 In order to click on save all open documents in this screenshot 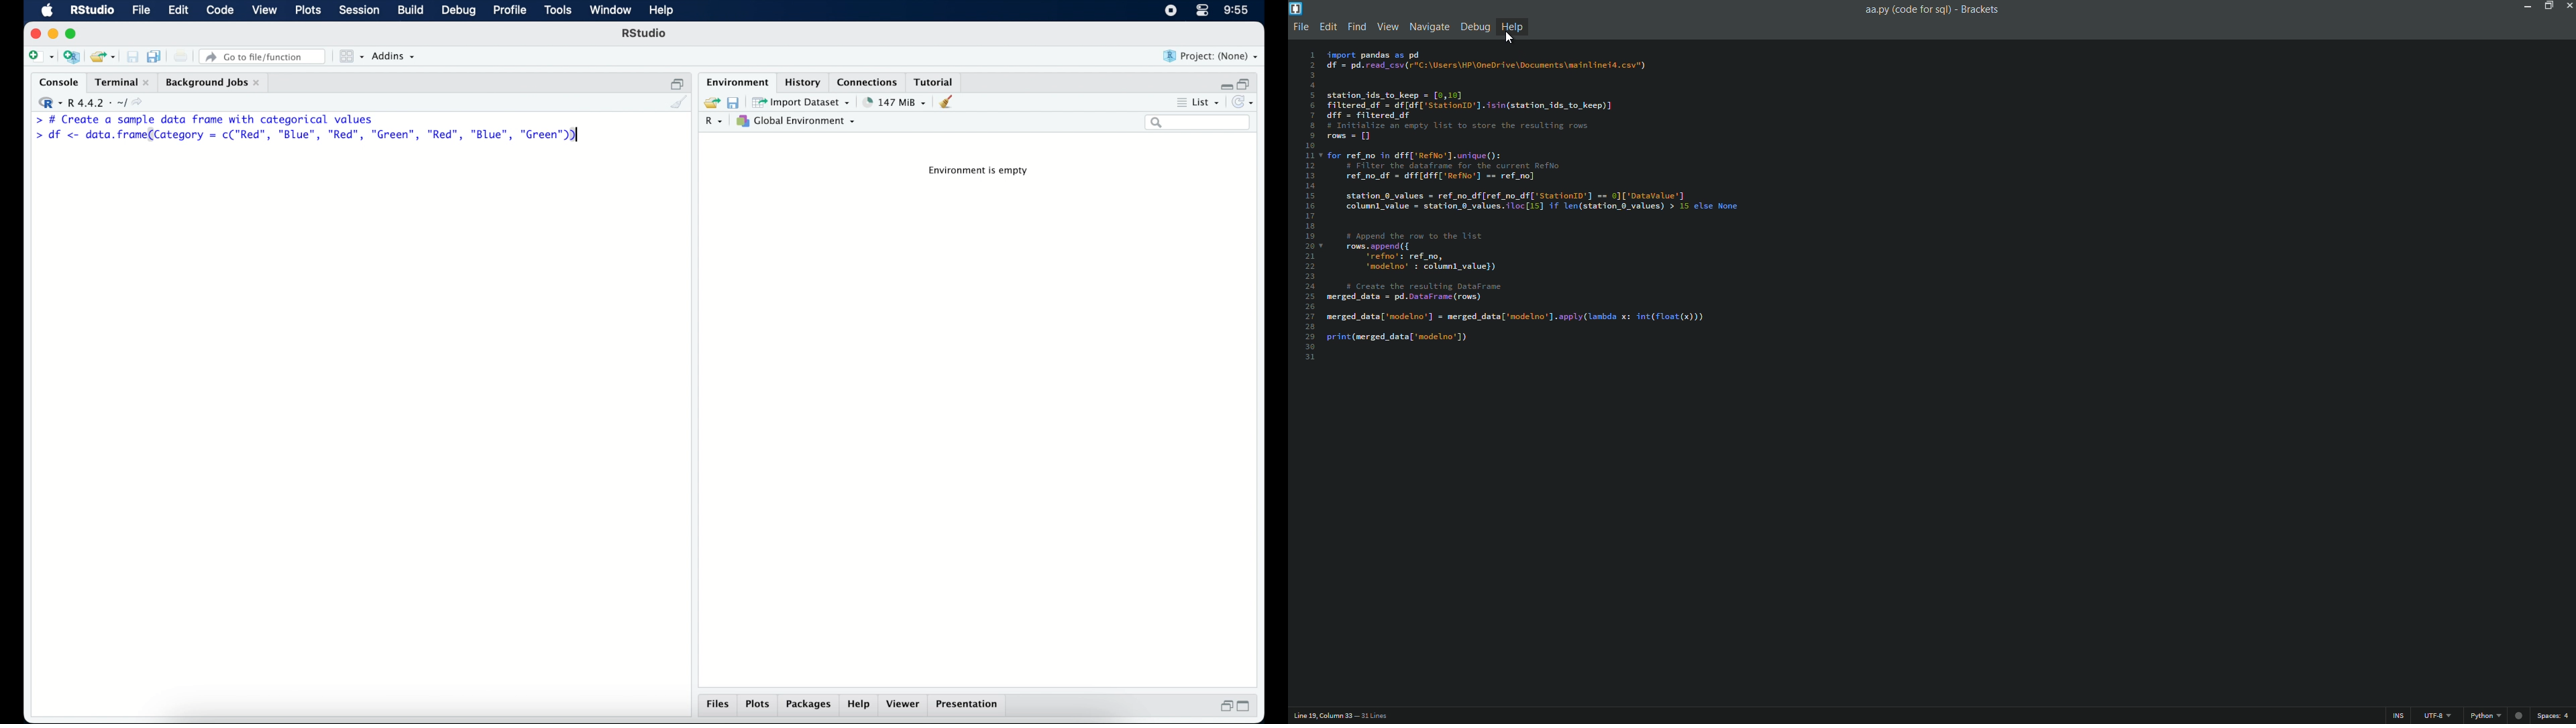, I will do `click(154, 55)`.